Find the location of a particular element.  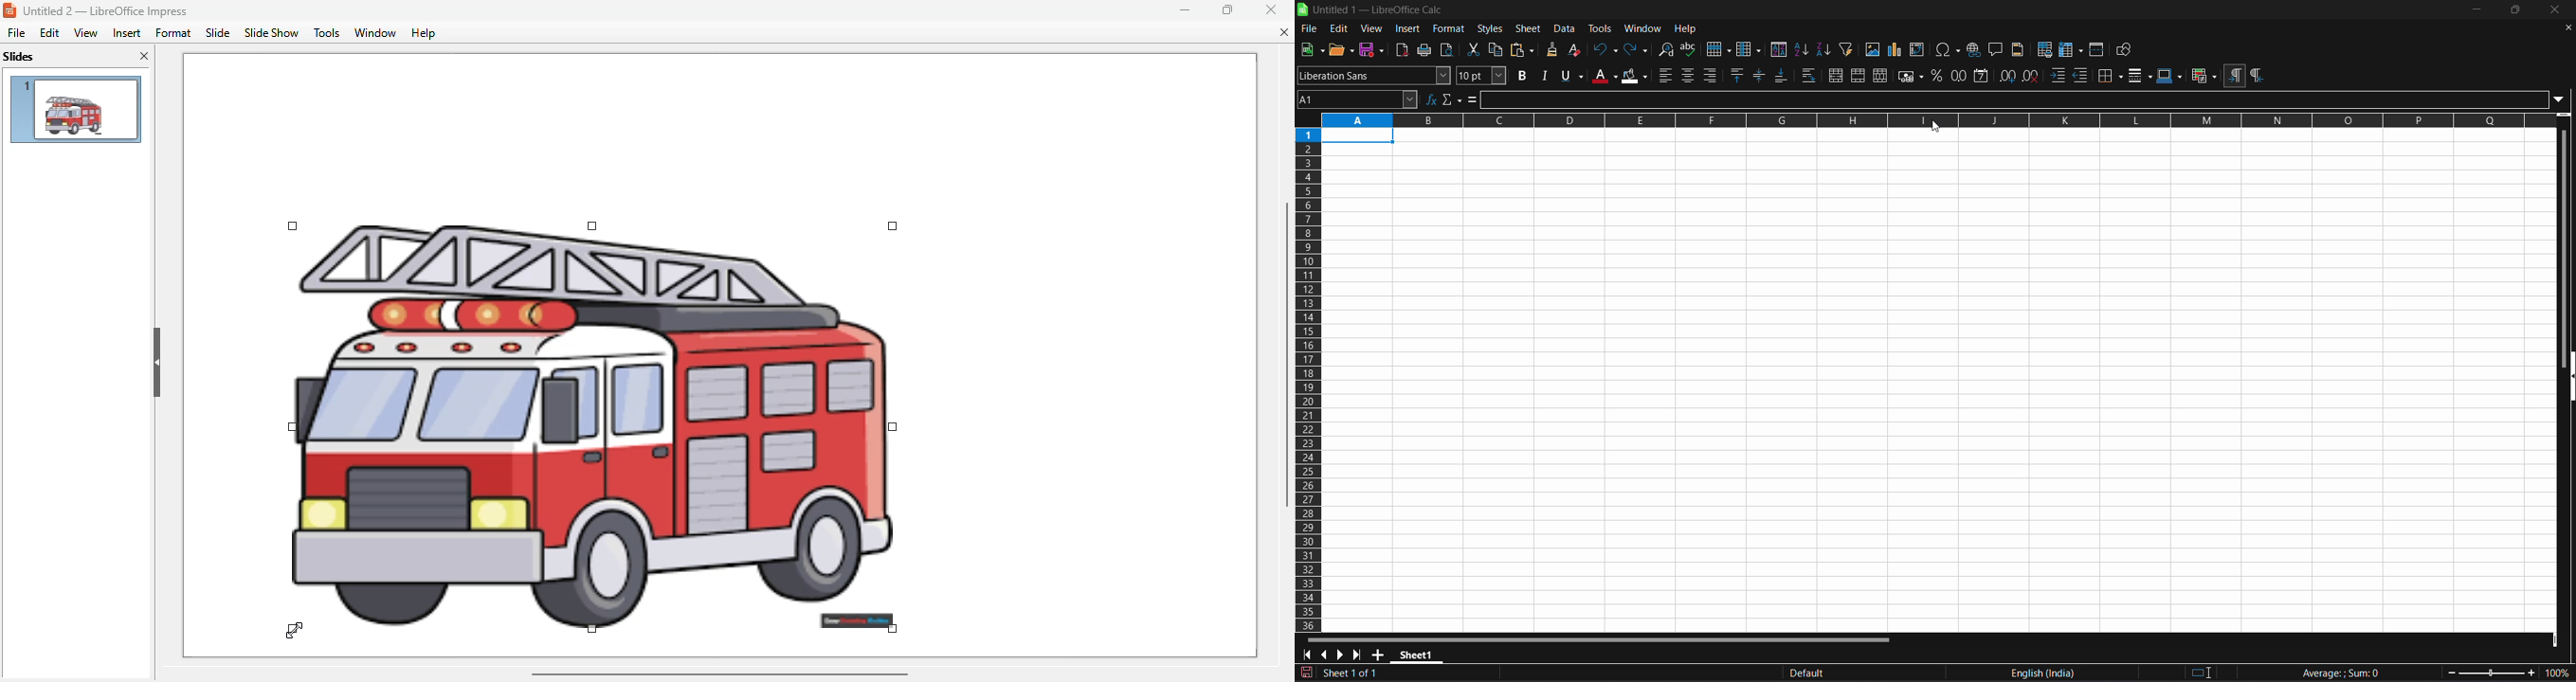

selected cell is located at coordinates (1363, 136).